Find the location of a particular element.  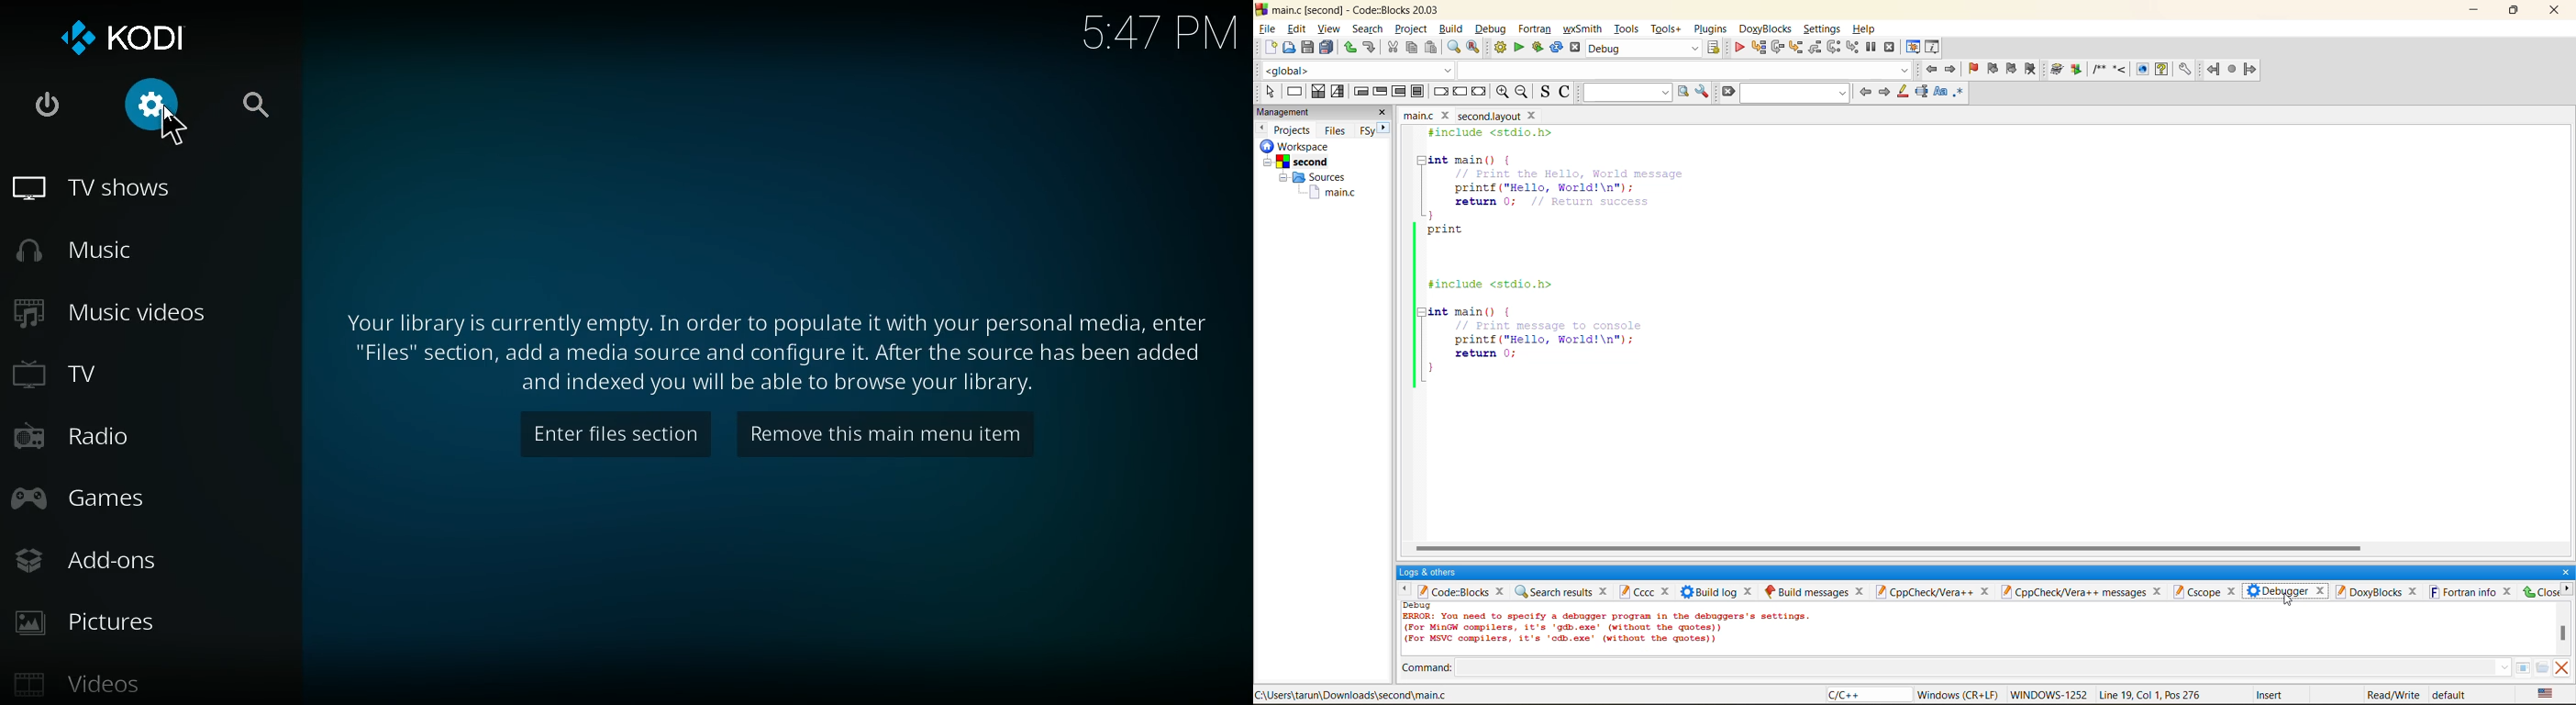

block instruction is located at coordinates (1415, 91).